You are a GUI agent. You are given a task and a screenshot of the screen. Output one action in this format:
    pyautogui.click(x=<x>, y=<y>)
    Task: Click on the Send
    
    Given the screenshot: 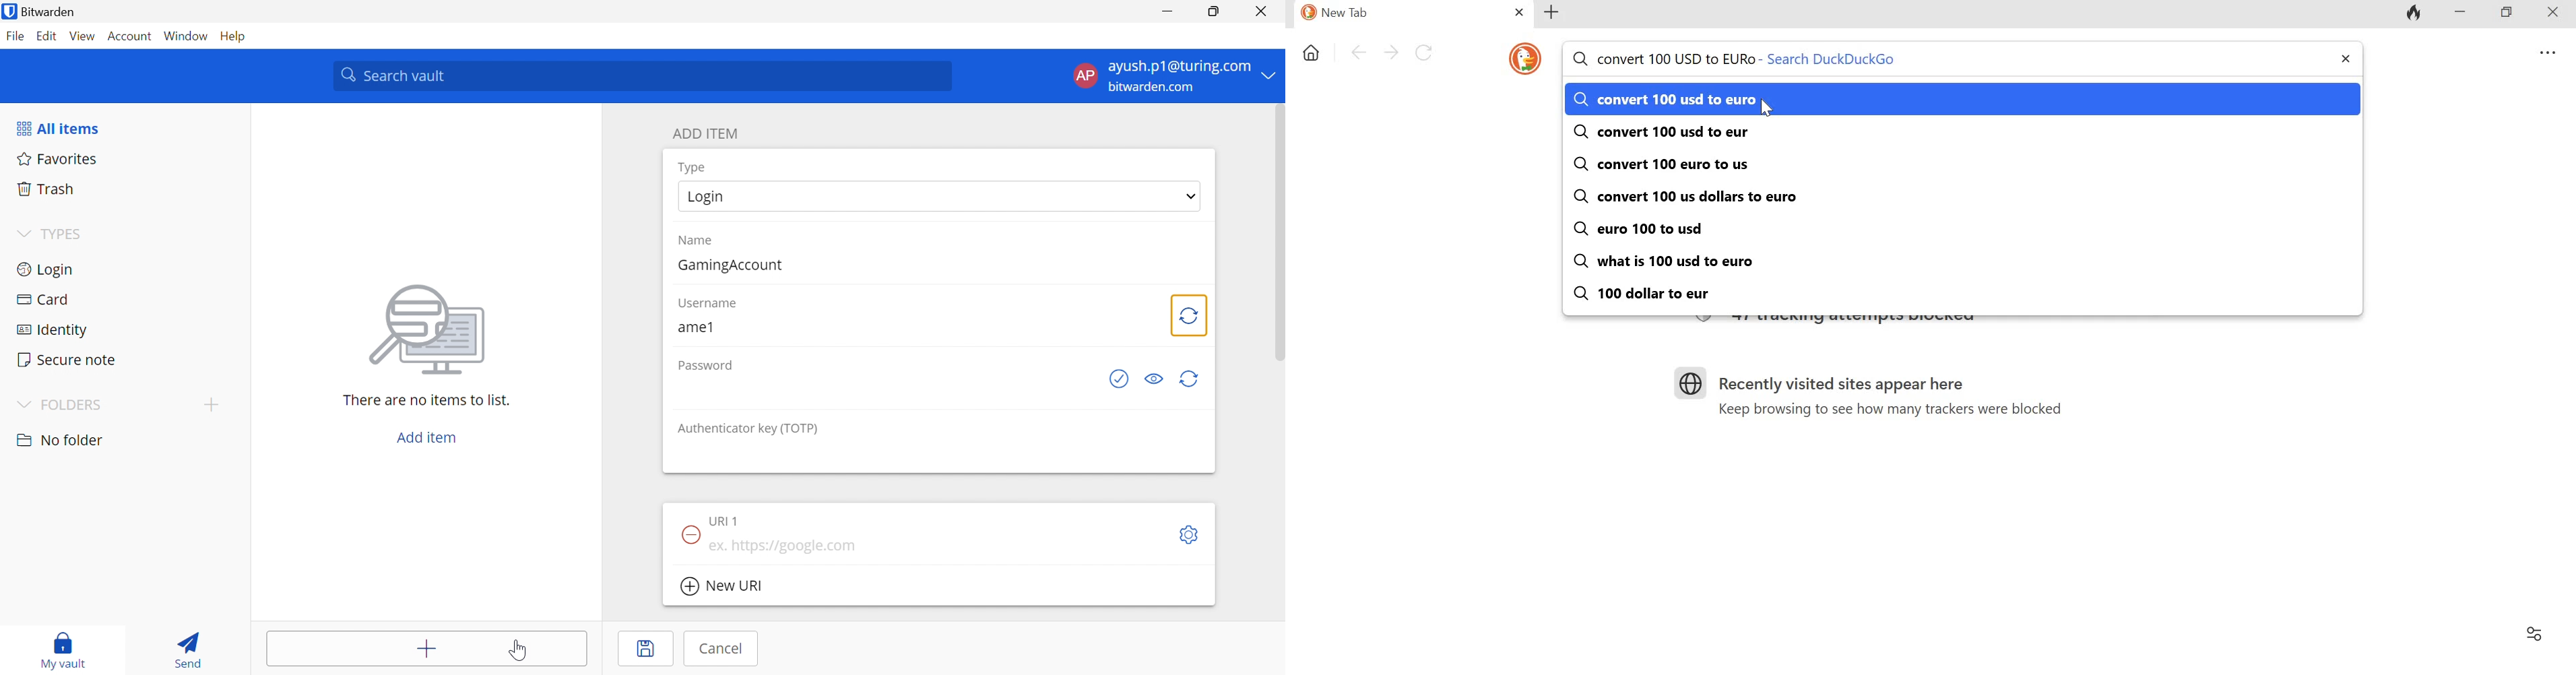 What is the action you would take?
    pyautogui.click(x=187, y=648)
    